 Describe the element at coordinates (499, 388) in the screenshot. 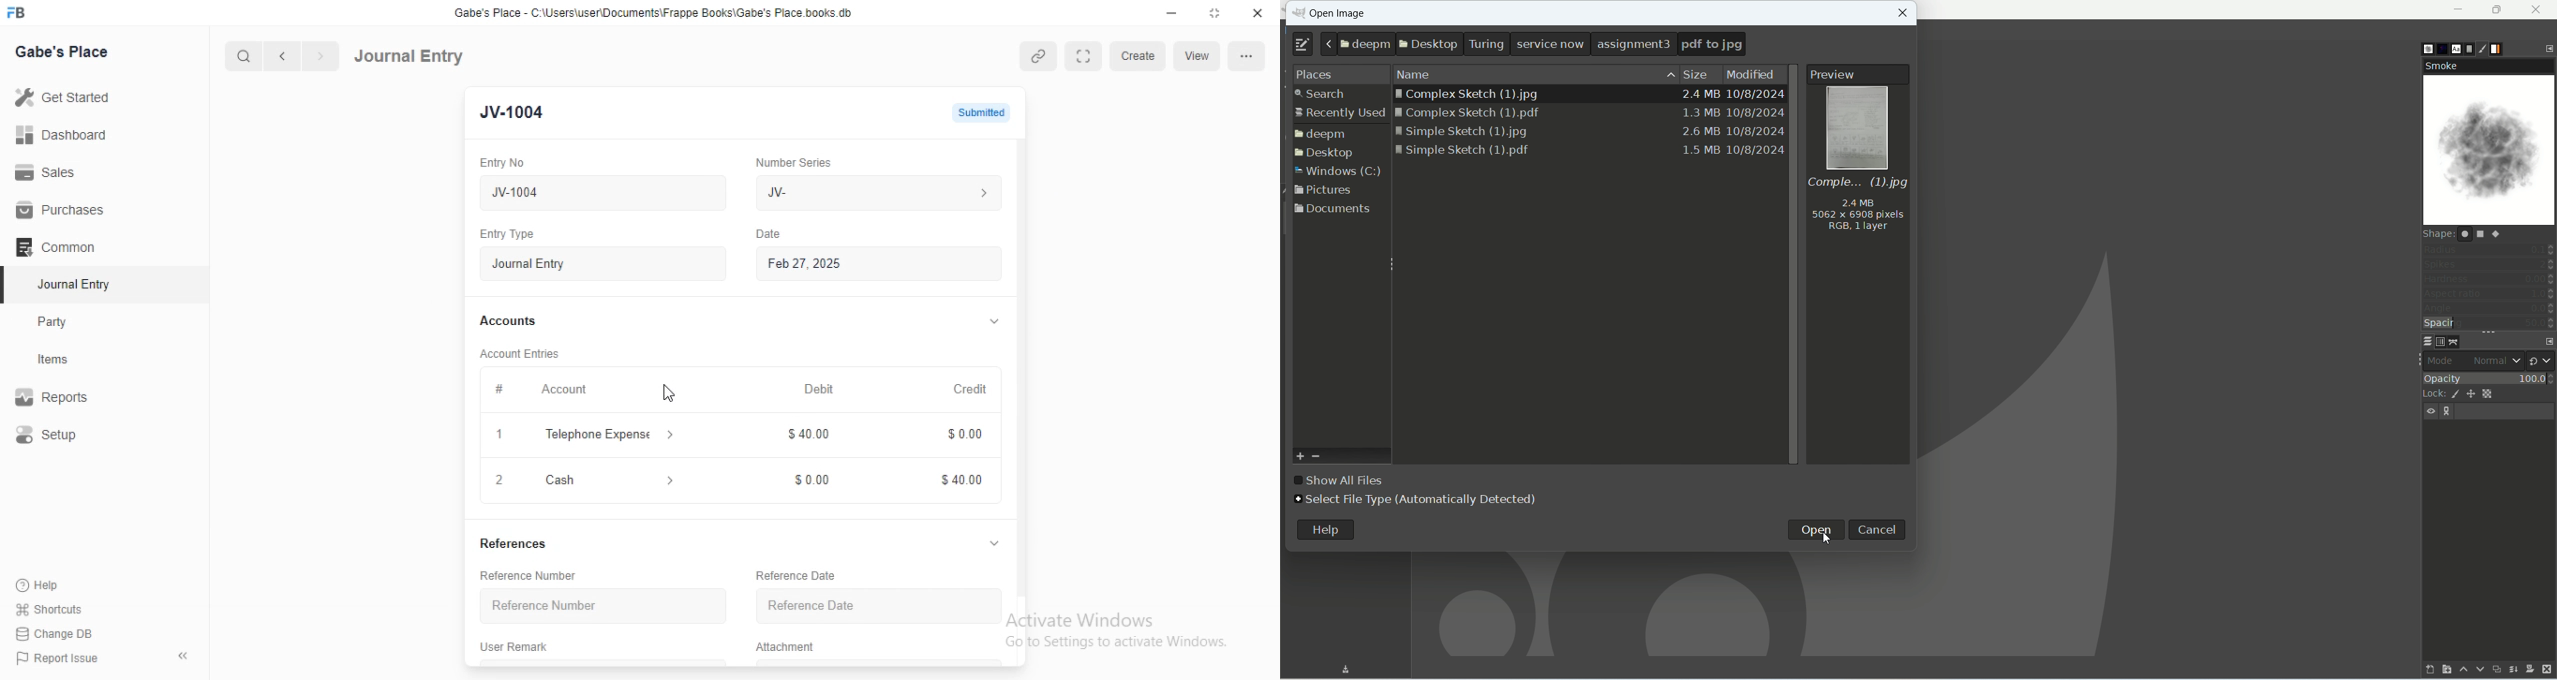

I see `#` at that location.